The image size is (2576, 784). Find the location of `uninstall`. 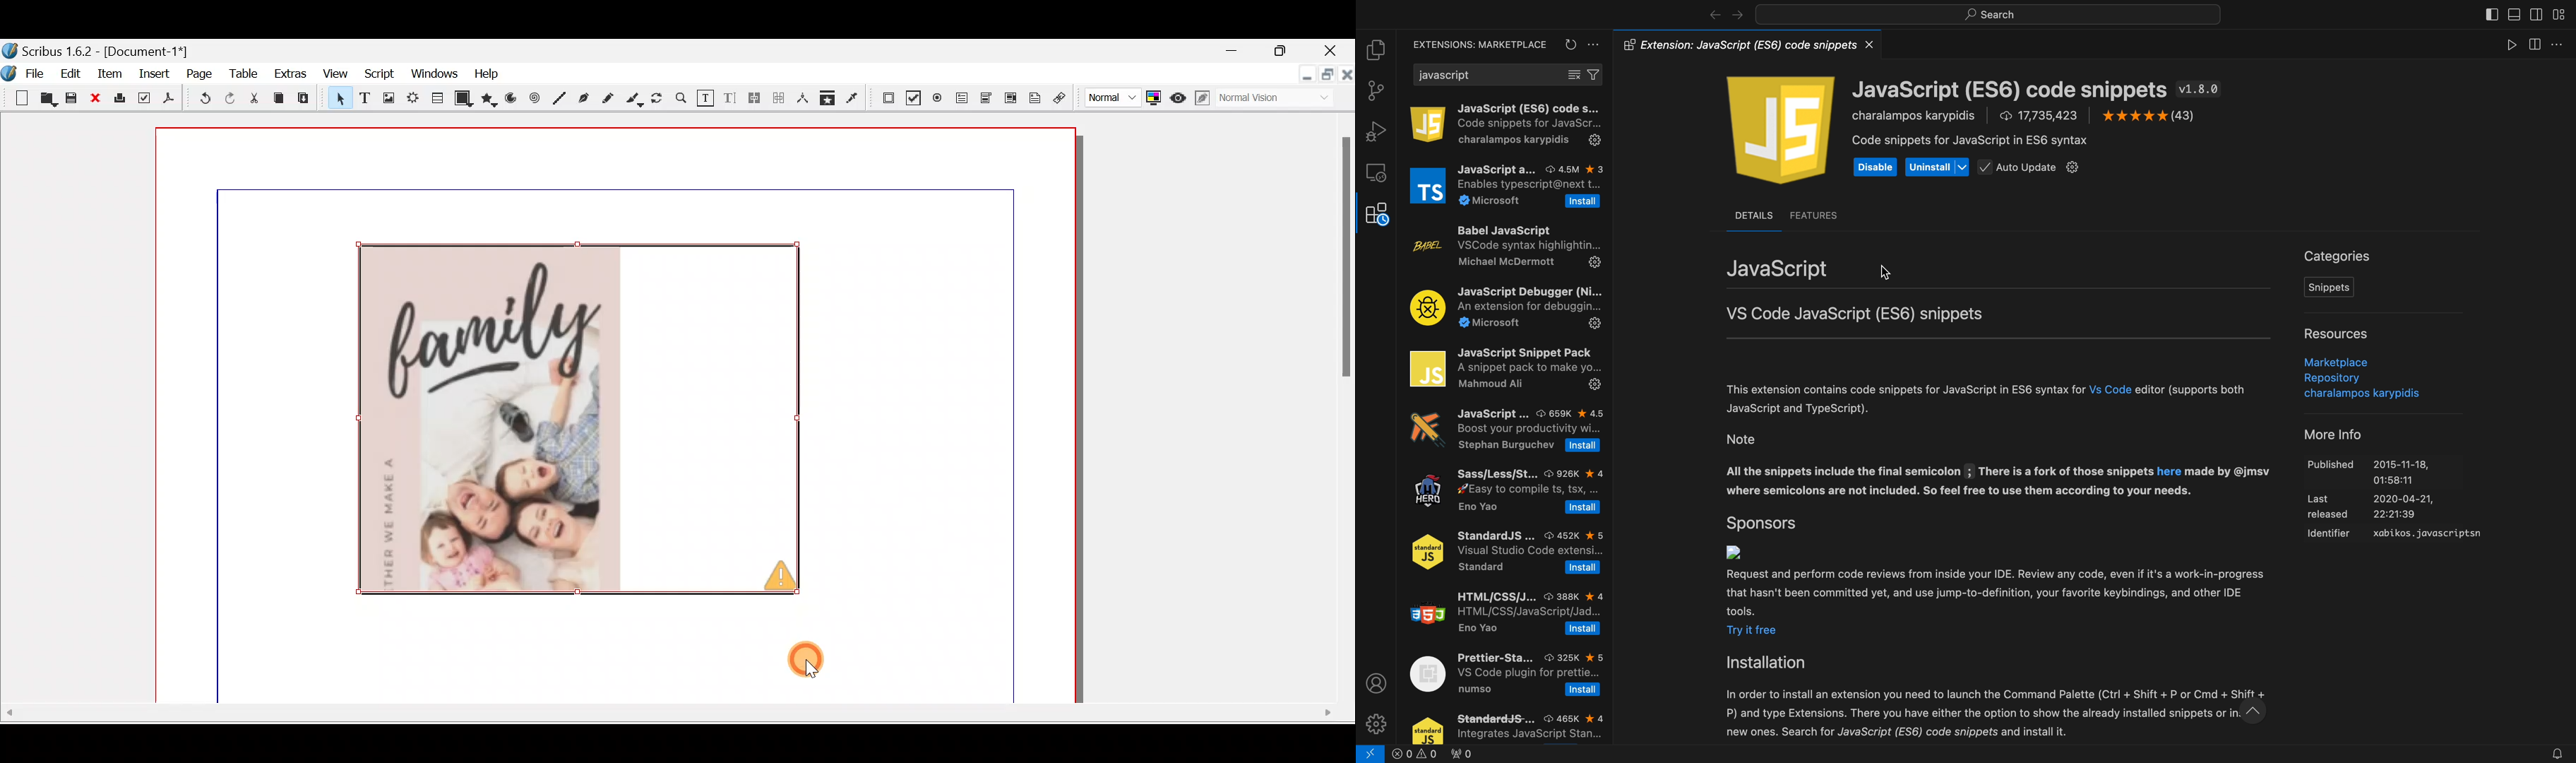

uninstall is located at coordinates (1937, 167).